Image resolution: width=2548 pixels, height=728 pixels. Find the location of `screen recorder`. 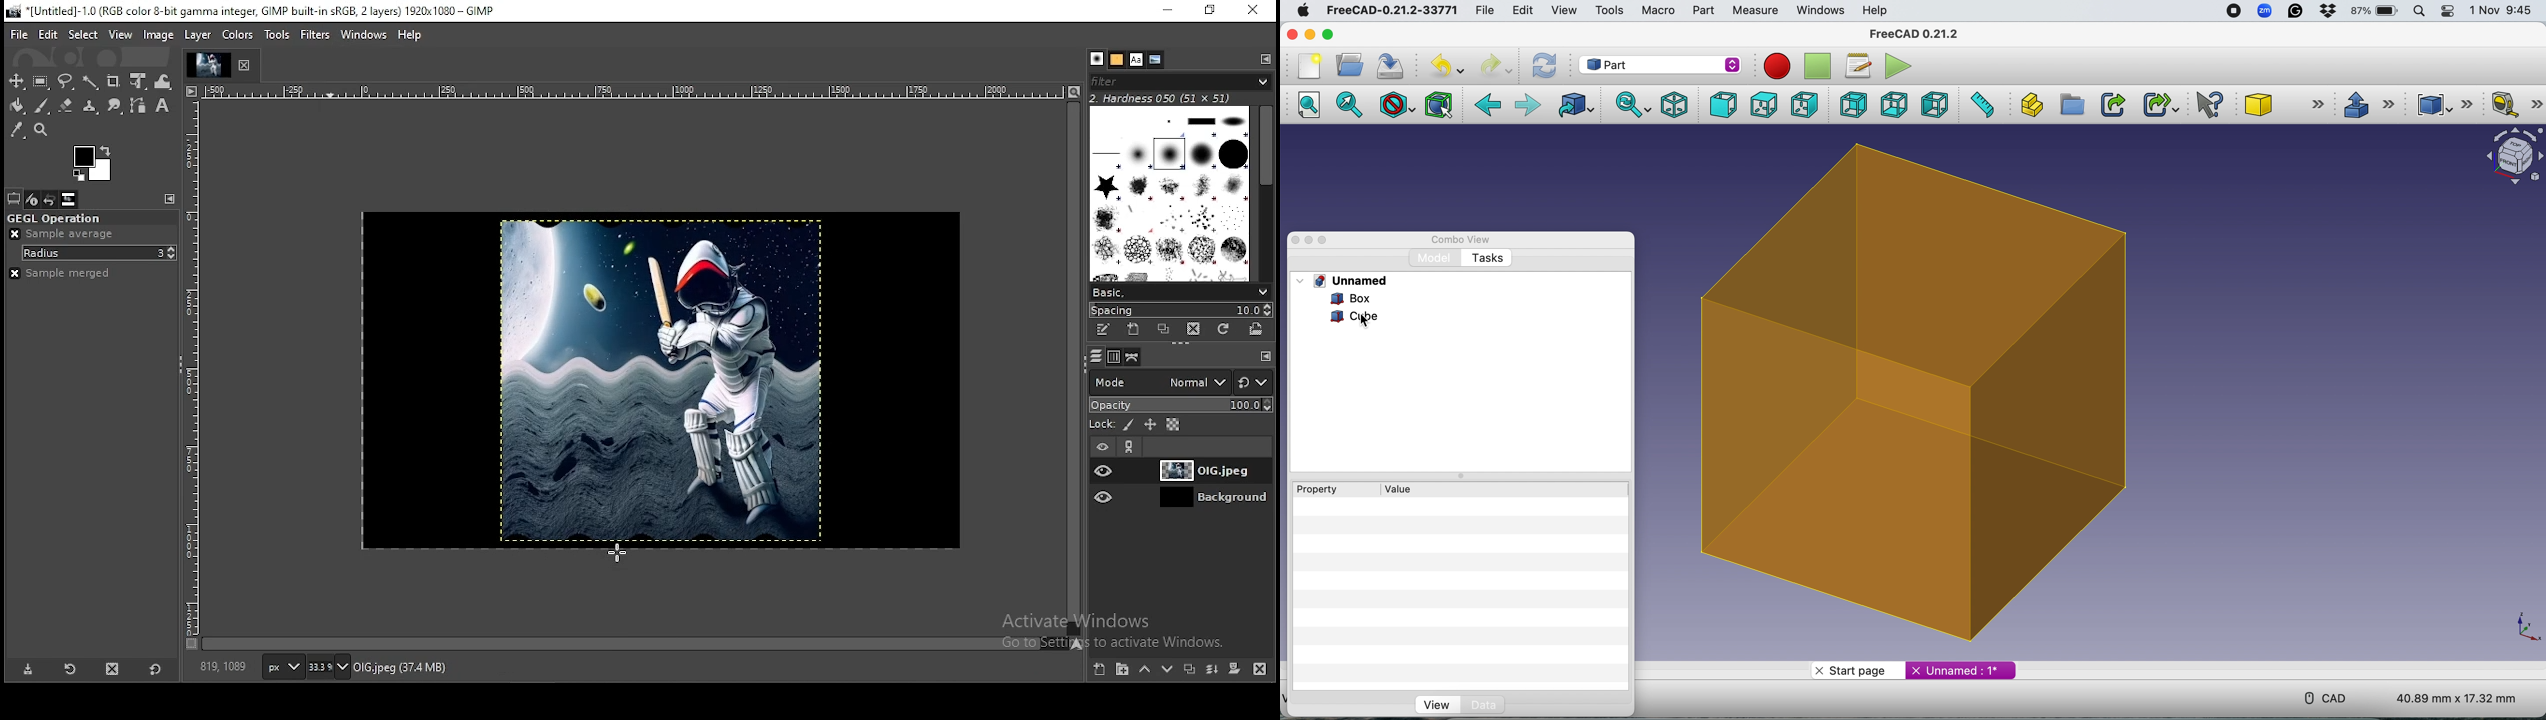

screen recorder is located at coordinates (2233, 11).